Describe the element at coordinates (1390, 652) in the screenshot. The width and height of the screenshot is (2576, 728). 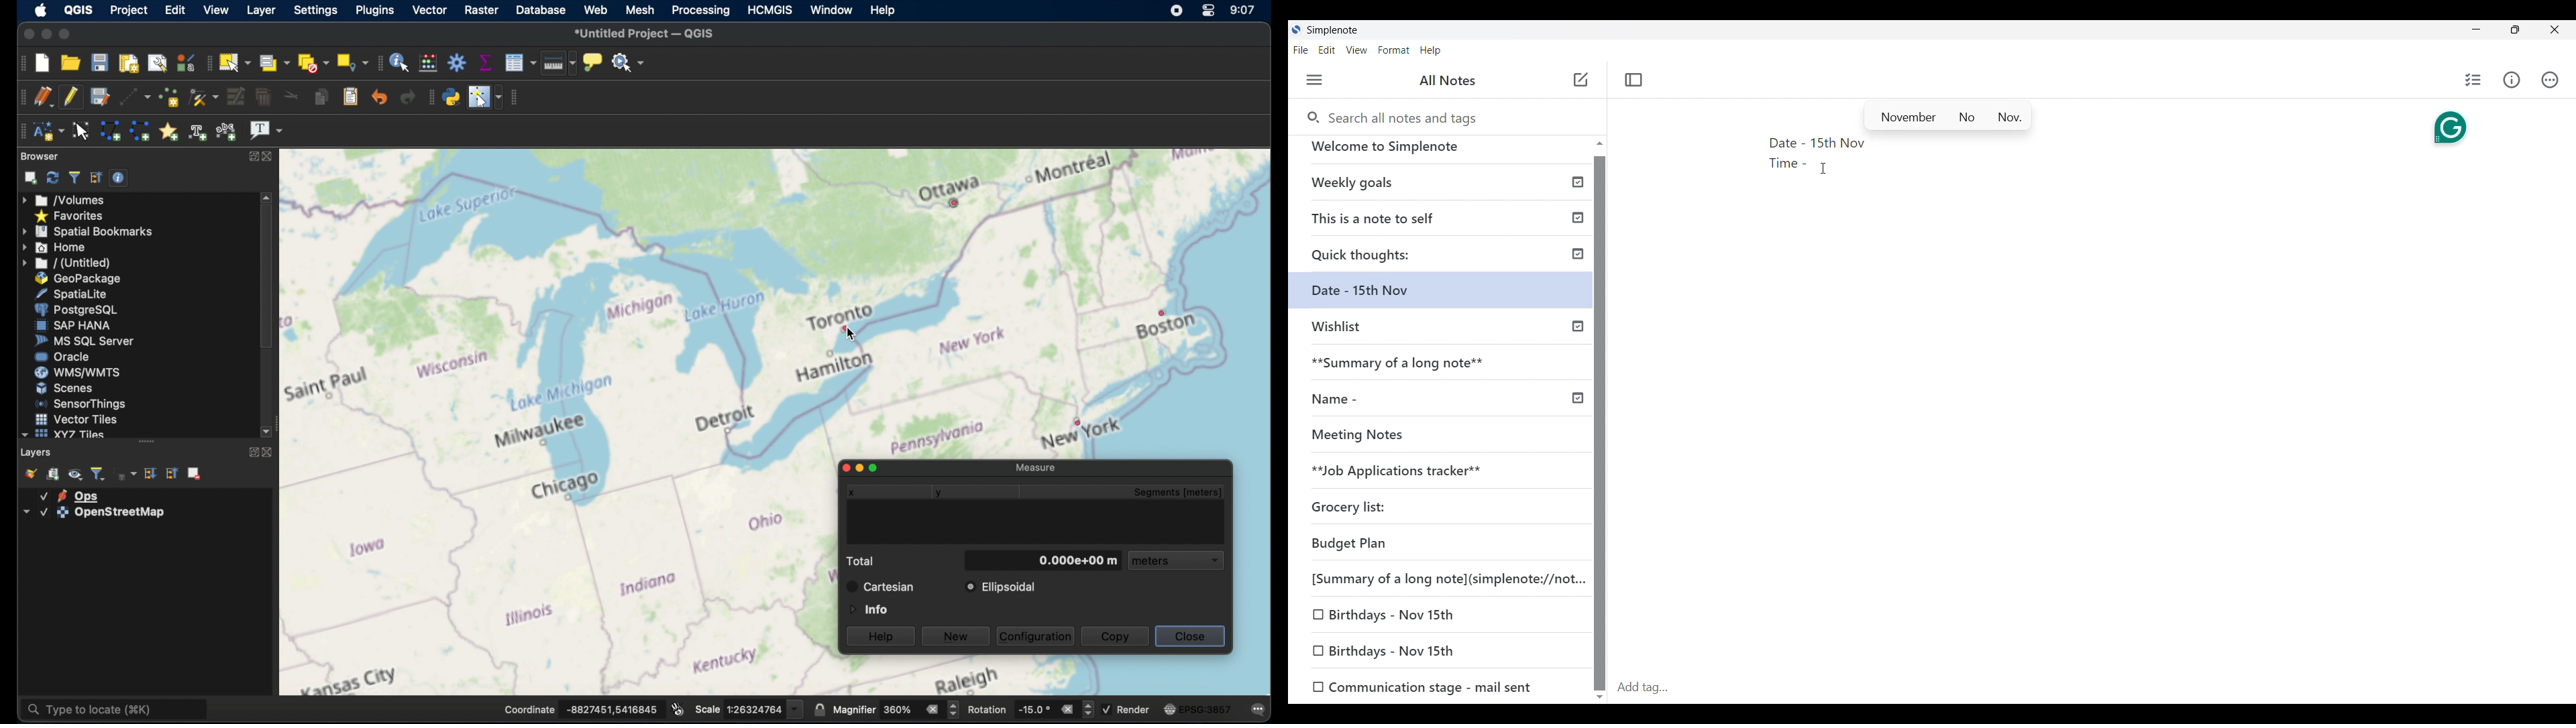
I see `Unpublished note` at that location.